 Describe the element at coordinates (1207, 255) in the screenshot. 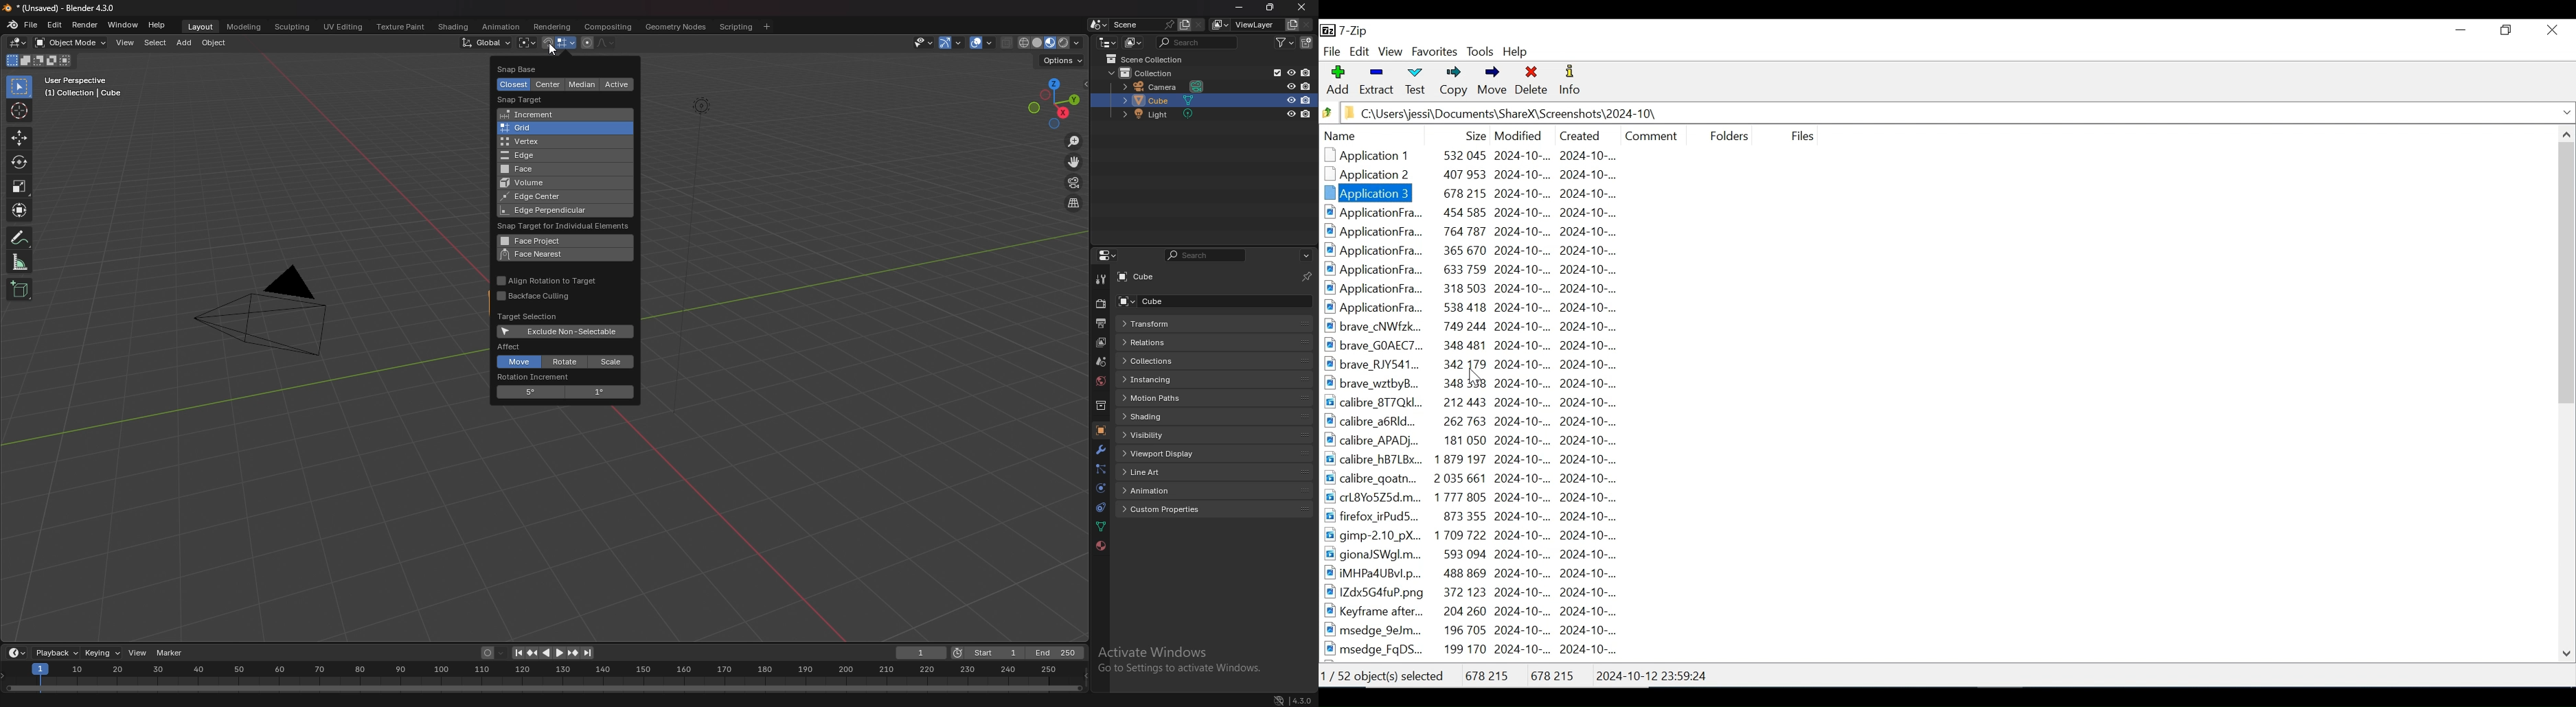

I see `search` at that location.